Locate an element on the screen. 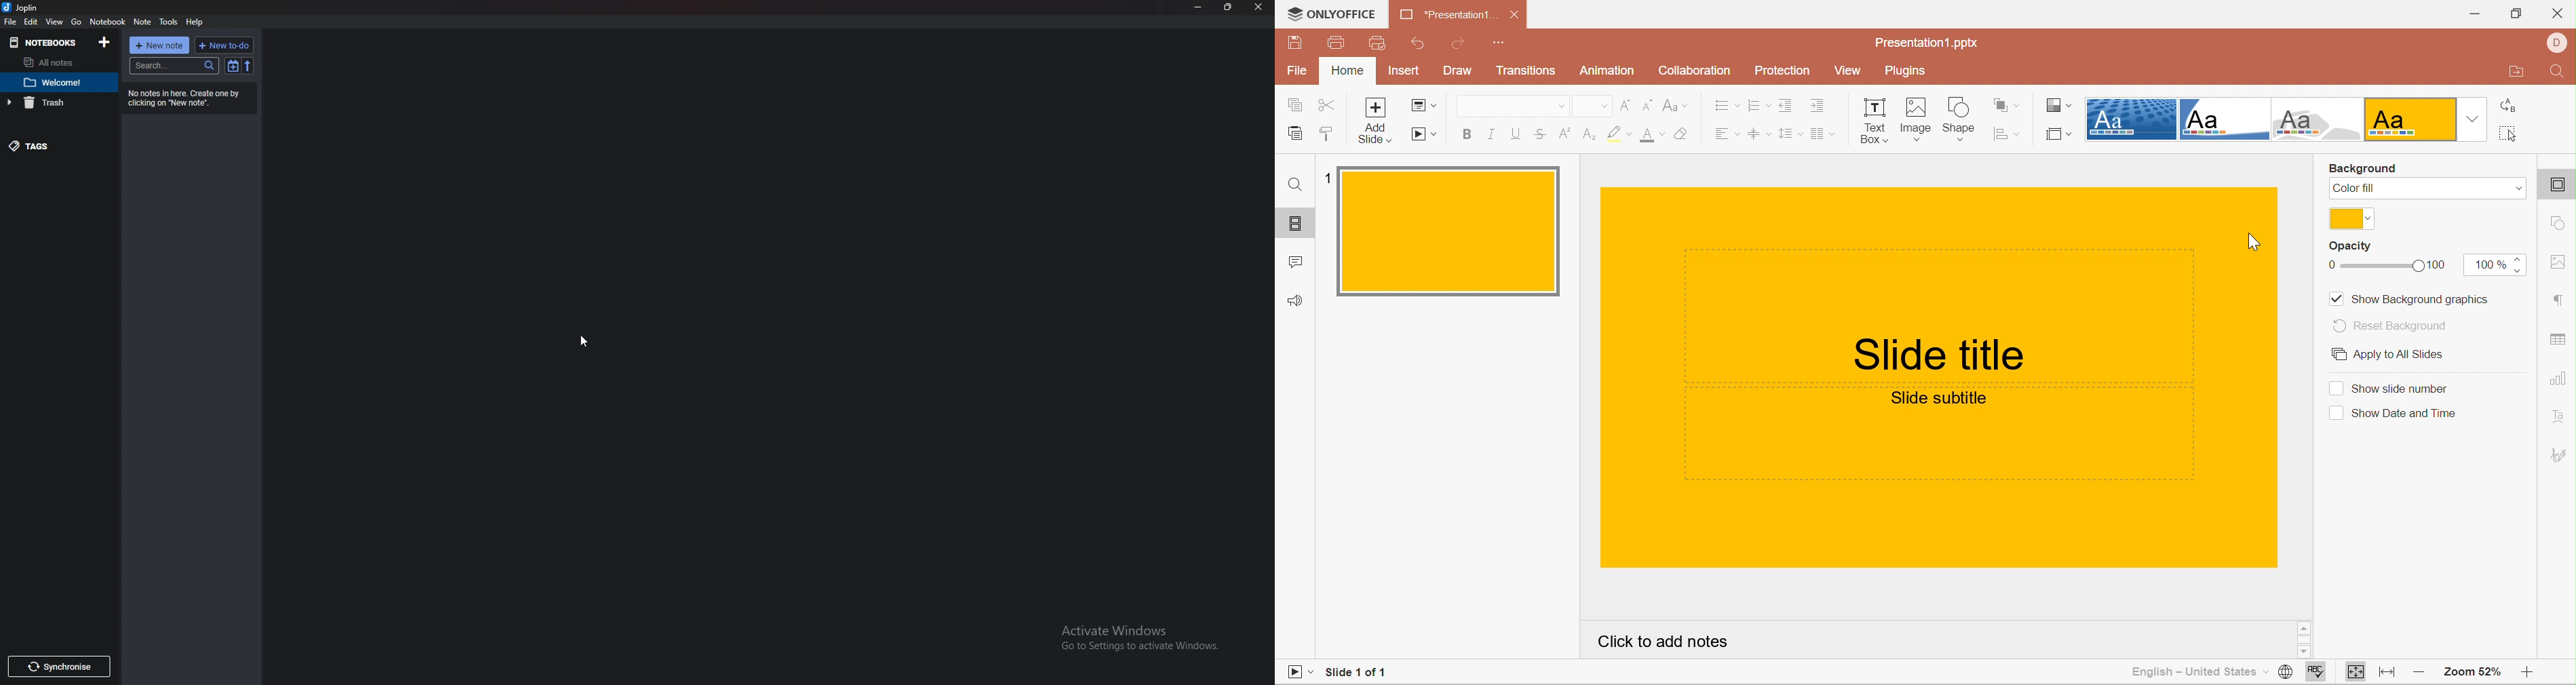 The width and height of the screenshot is (2576, 700). Subscript is located at coordinates (1590, 136).